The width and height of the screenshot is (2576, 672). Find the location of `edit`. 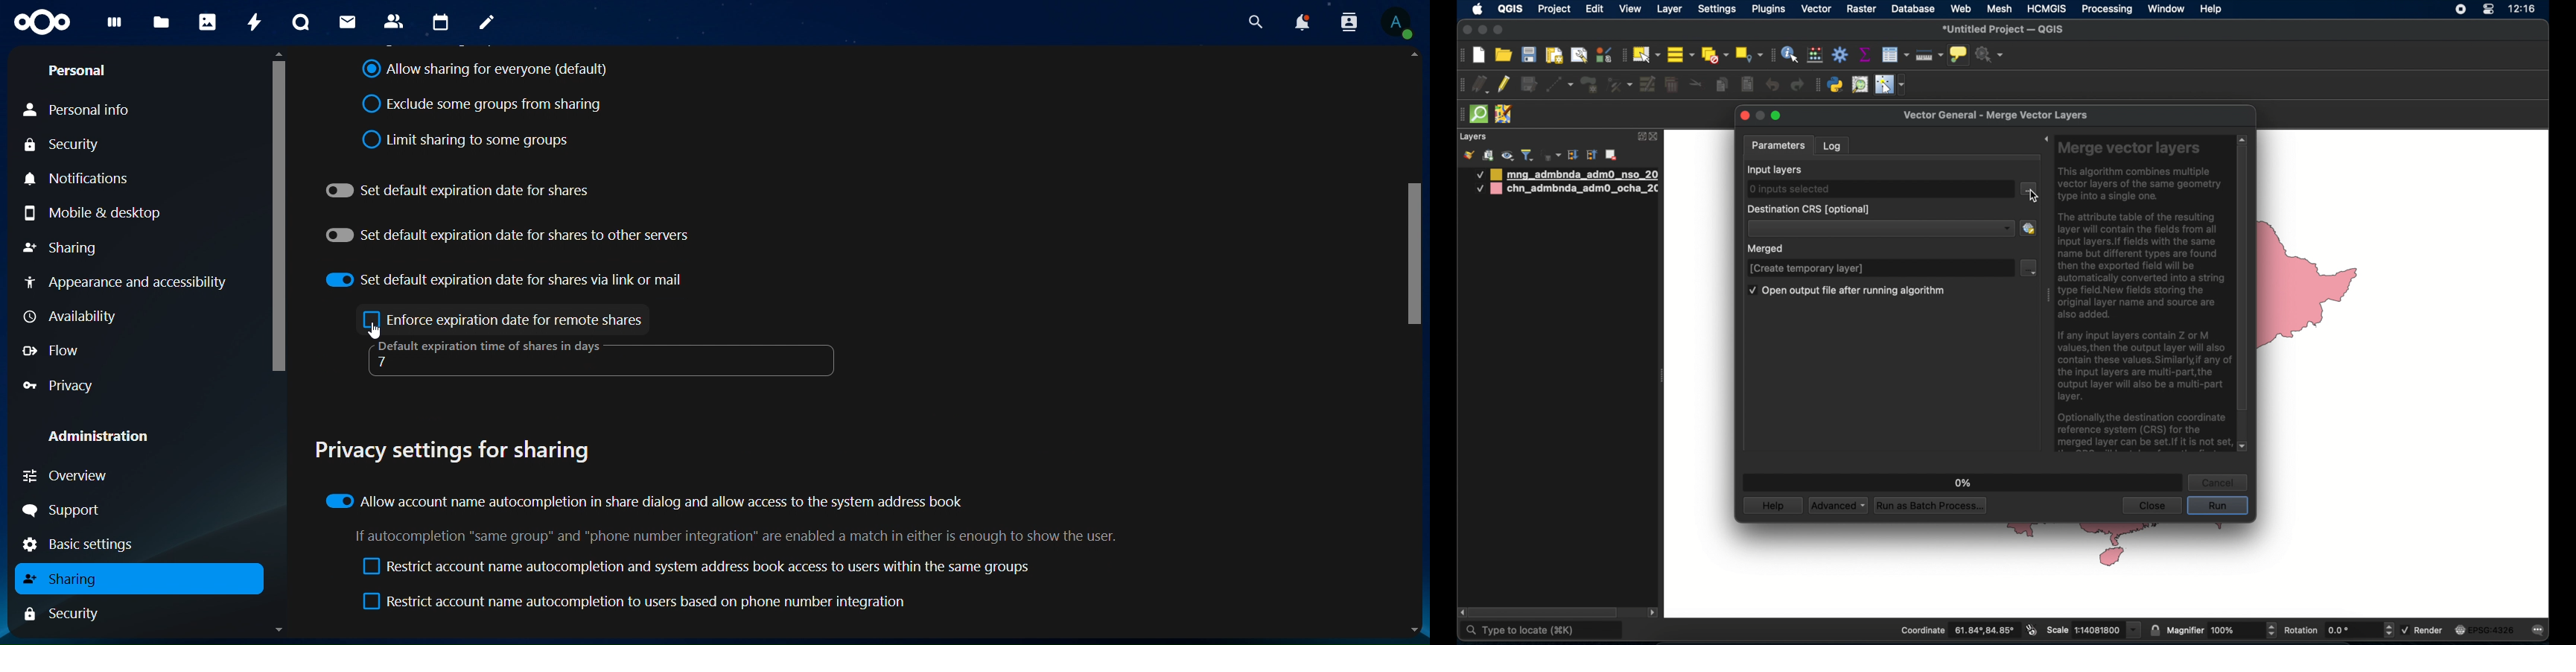

edit is located at coordinates (1595, 10).